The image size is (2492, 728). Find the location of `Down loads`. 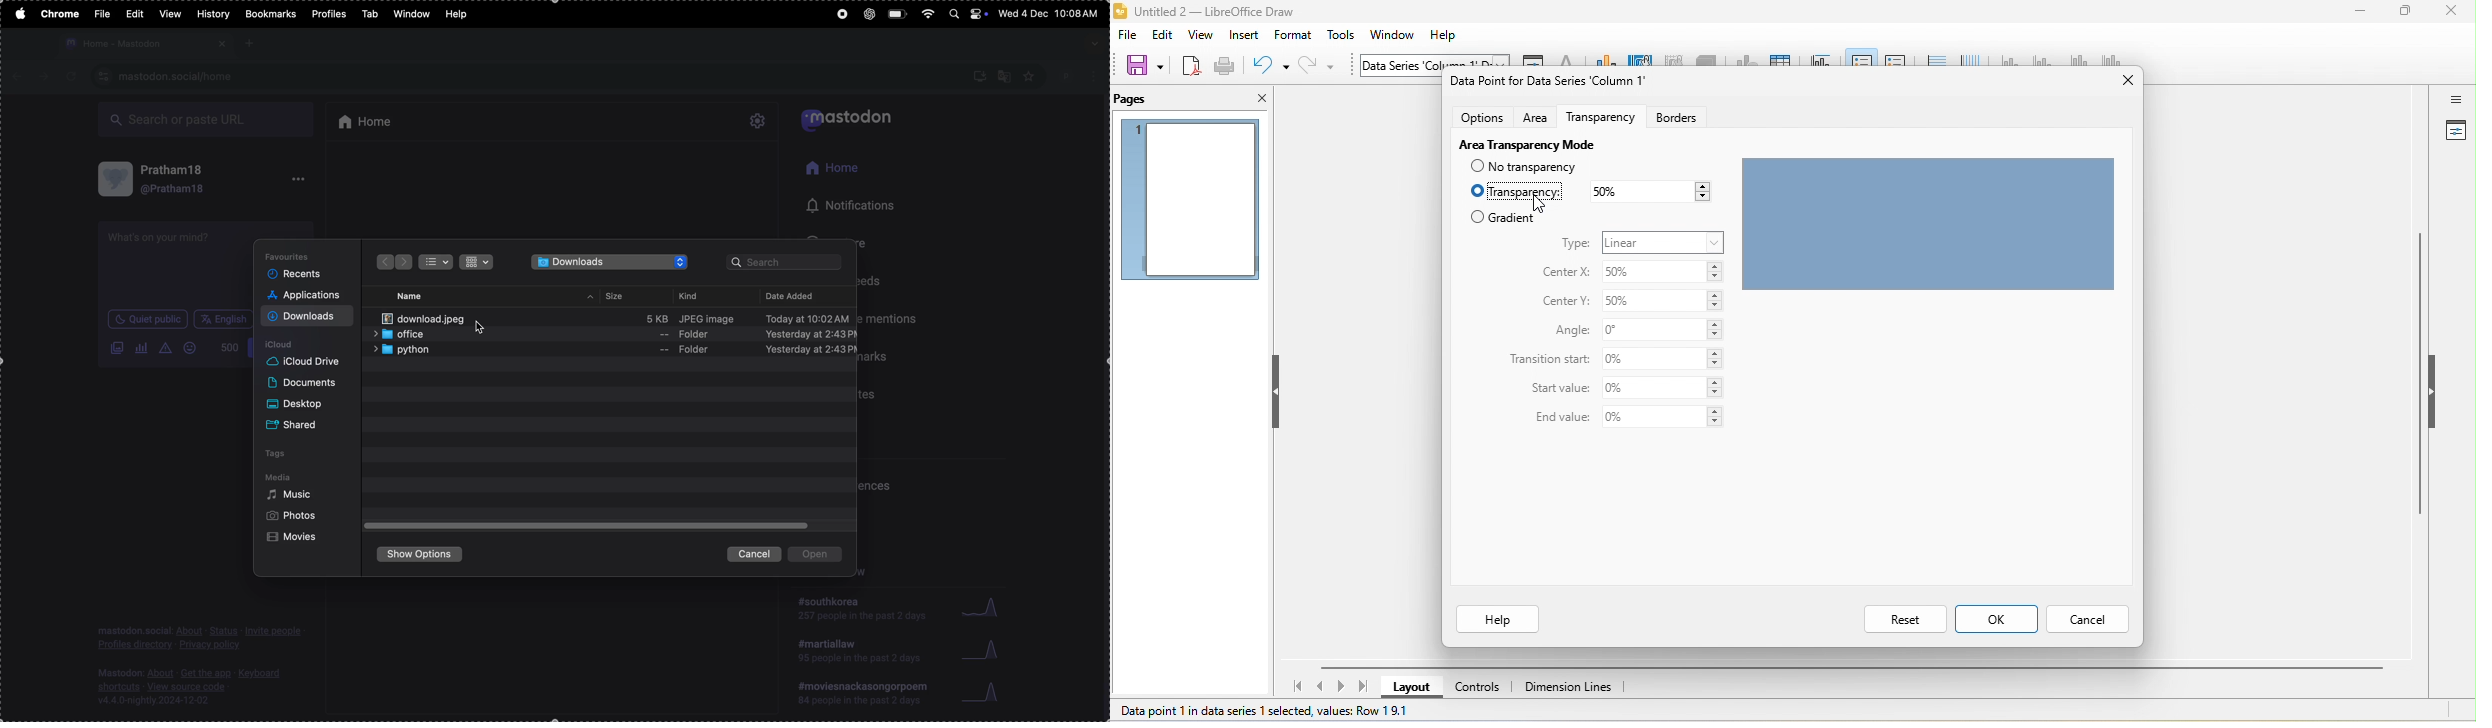

Down loads is located at coordinates (307, 316).